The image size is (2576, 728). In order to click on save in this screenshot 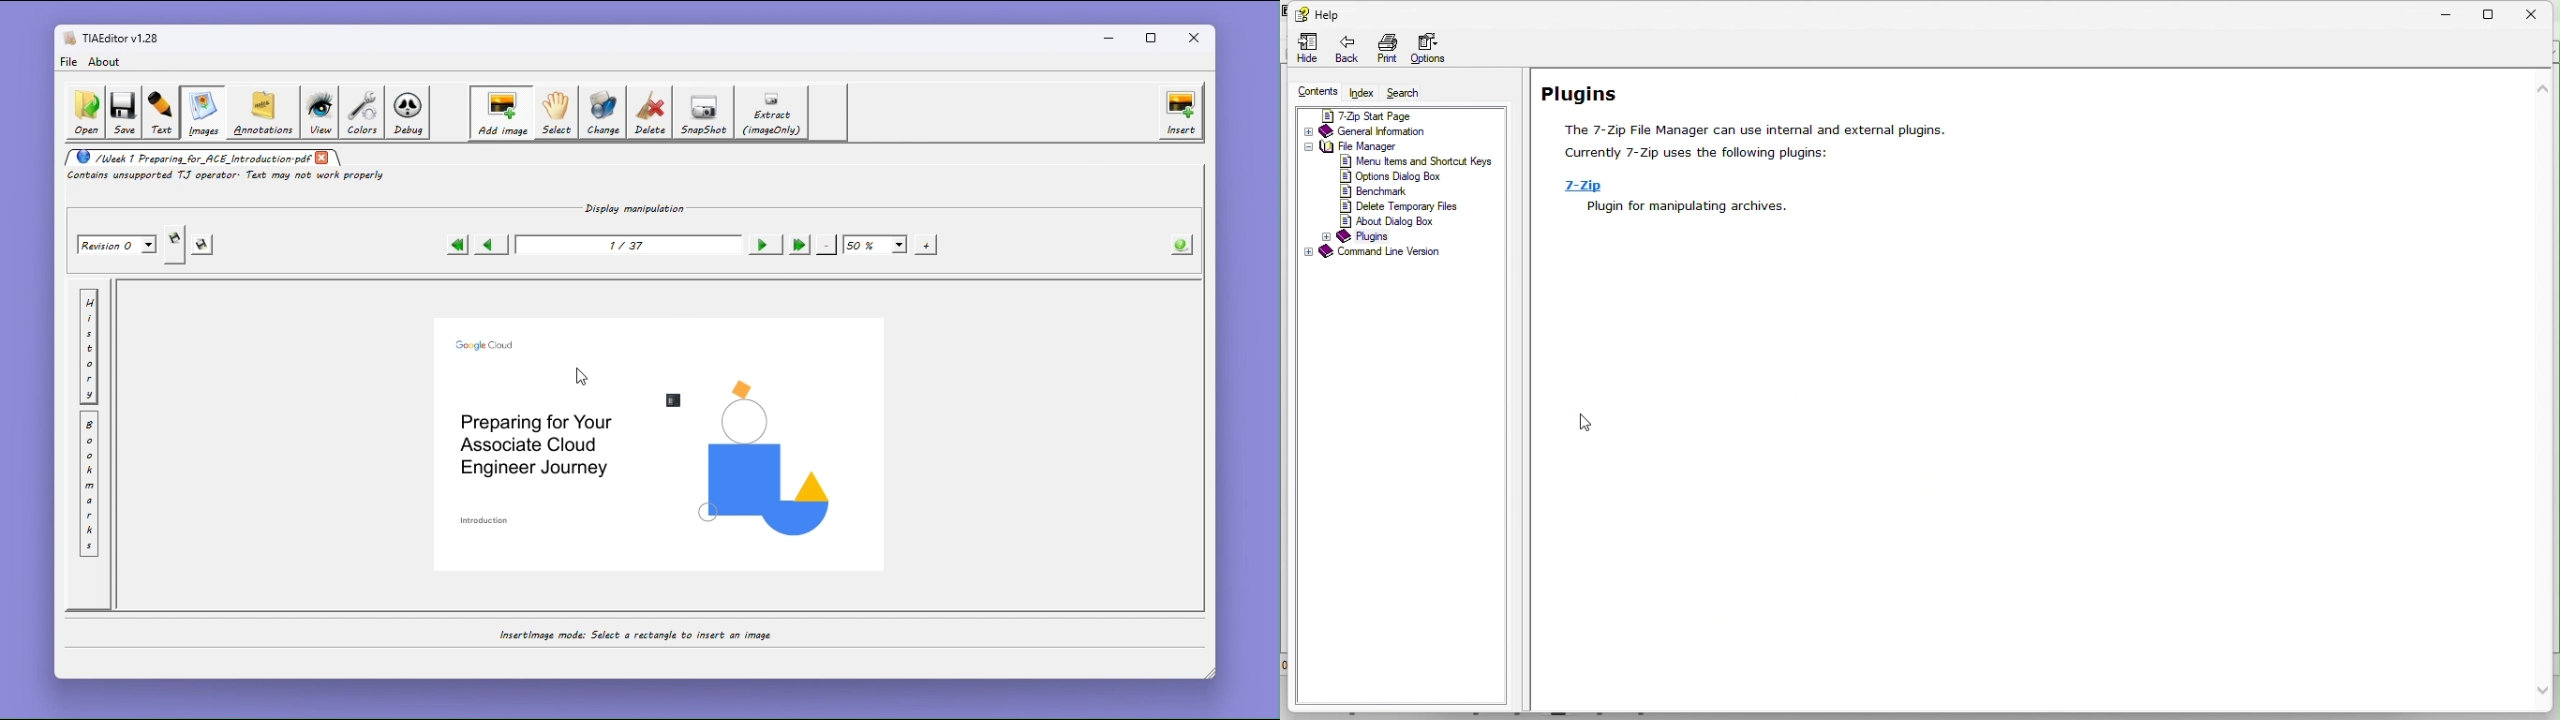, I will do `click(204, 246)`.